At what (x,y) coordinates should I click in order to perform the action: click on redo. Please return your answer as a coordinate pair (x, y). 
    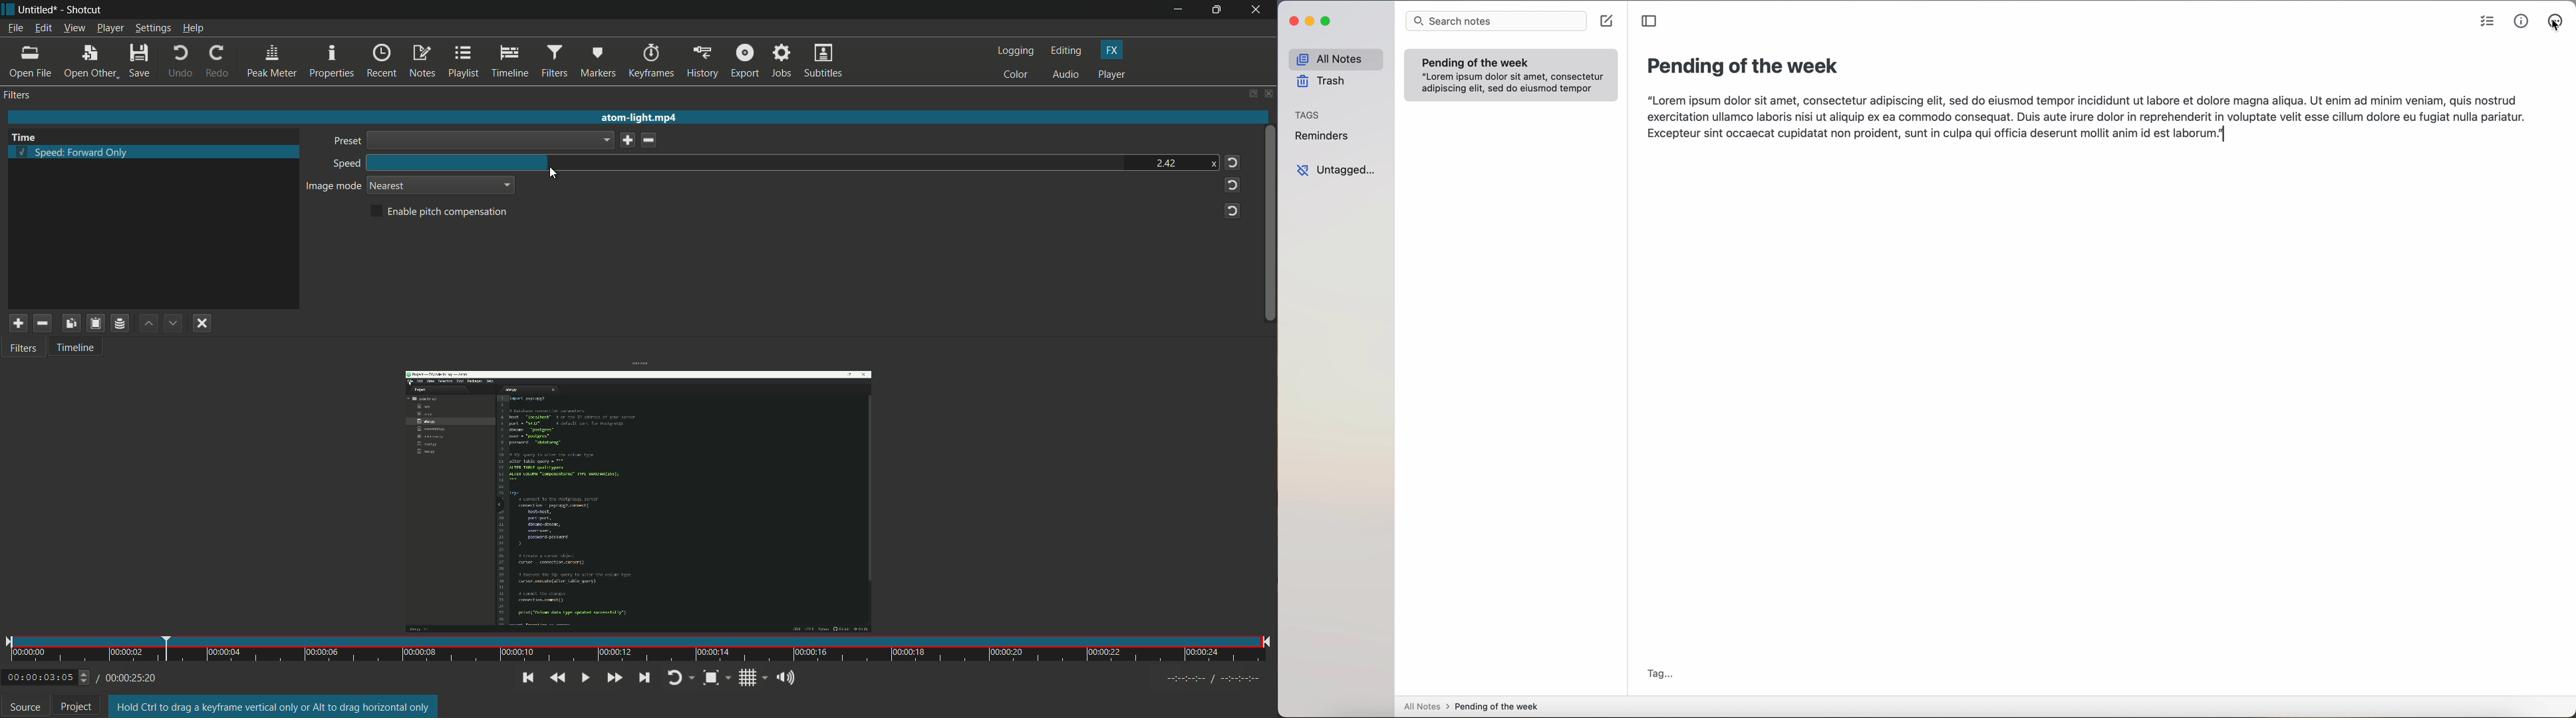
    Looking at the image, I should click on (216, 62).